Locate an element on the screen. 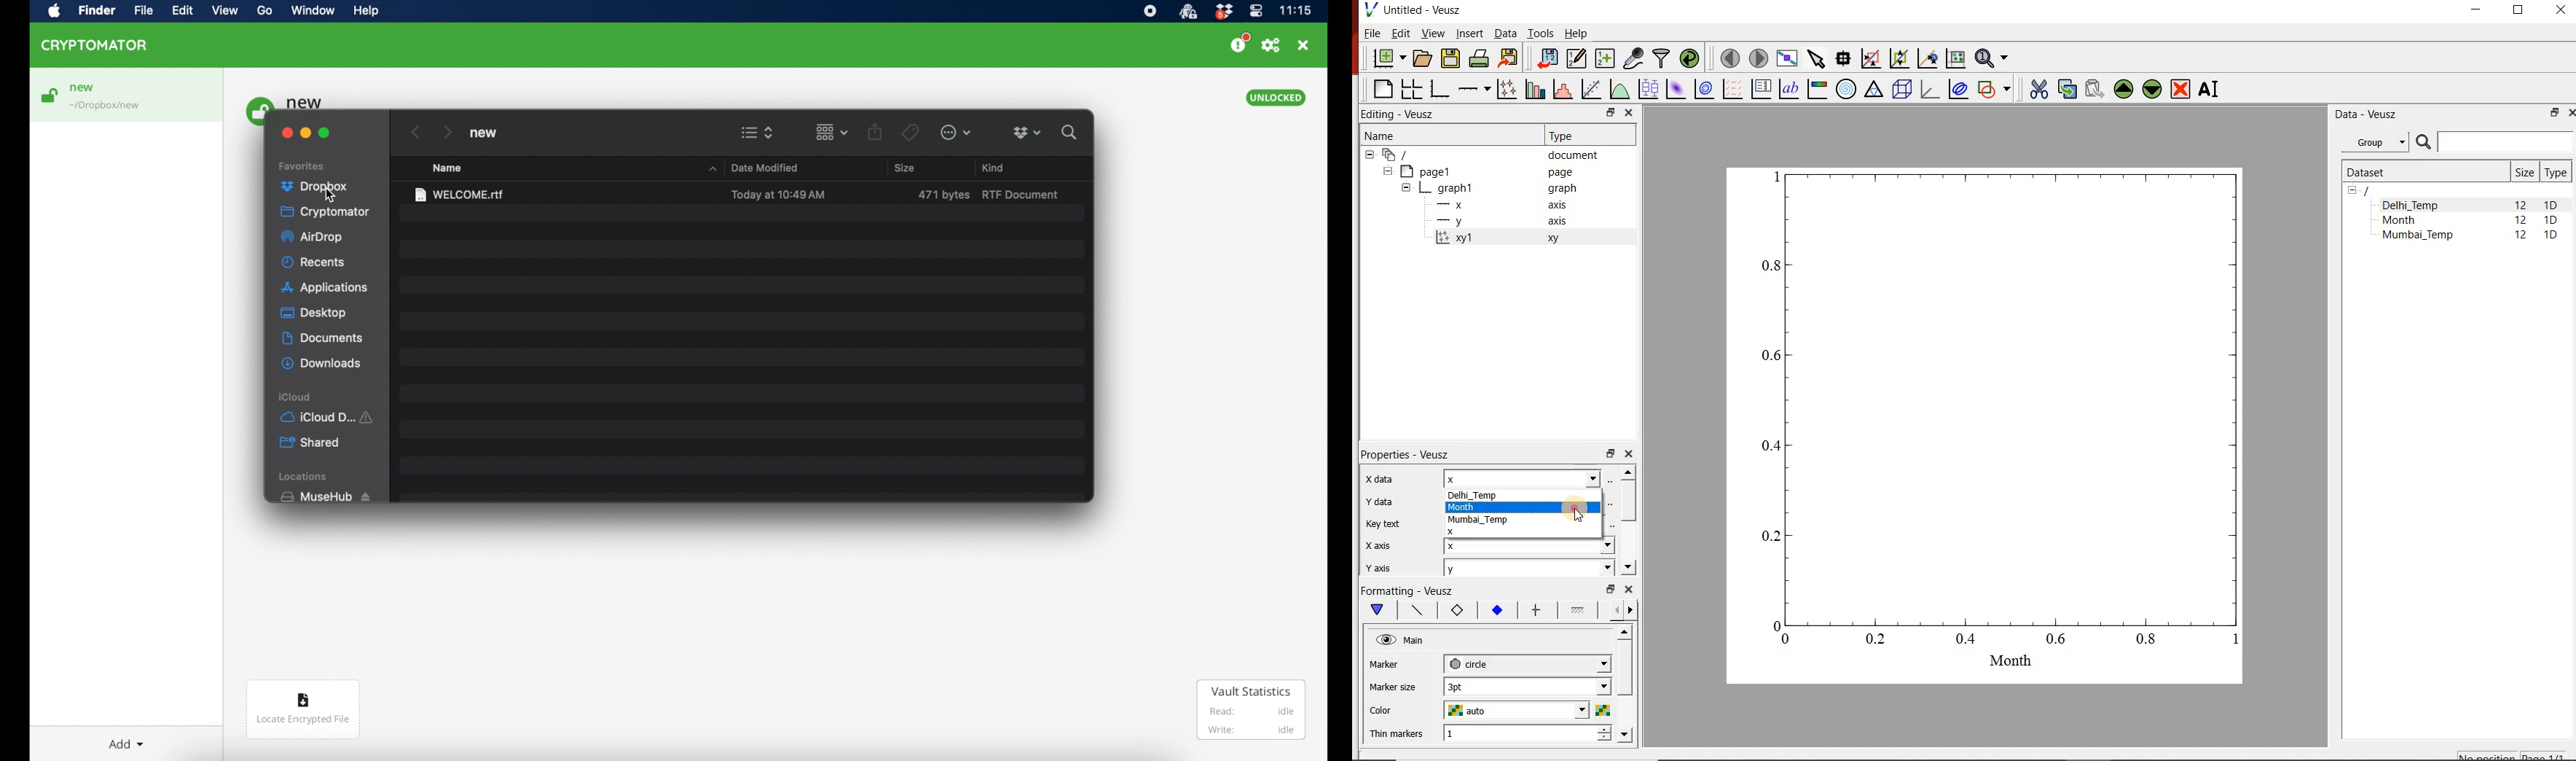  help is located at coordinates (365, 11).